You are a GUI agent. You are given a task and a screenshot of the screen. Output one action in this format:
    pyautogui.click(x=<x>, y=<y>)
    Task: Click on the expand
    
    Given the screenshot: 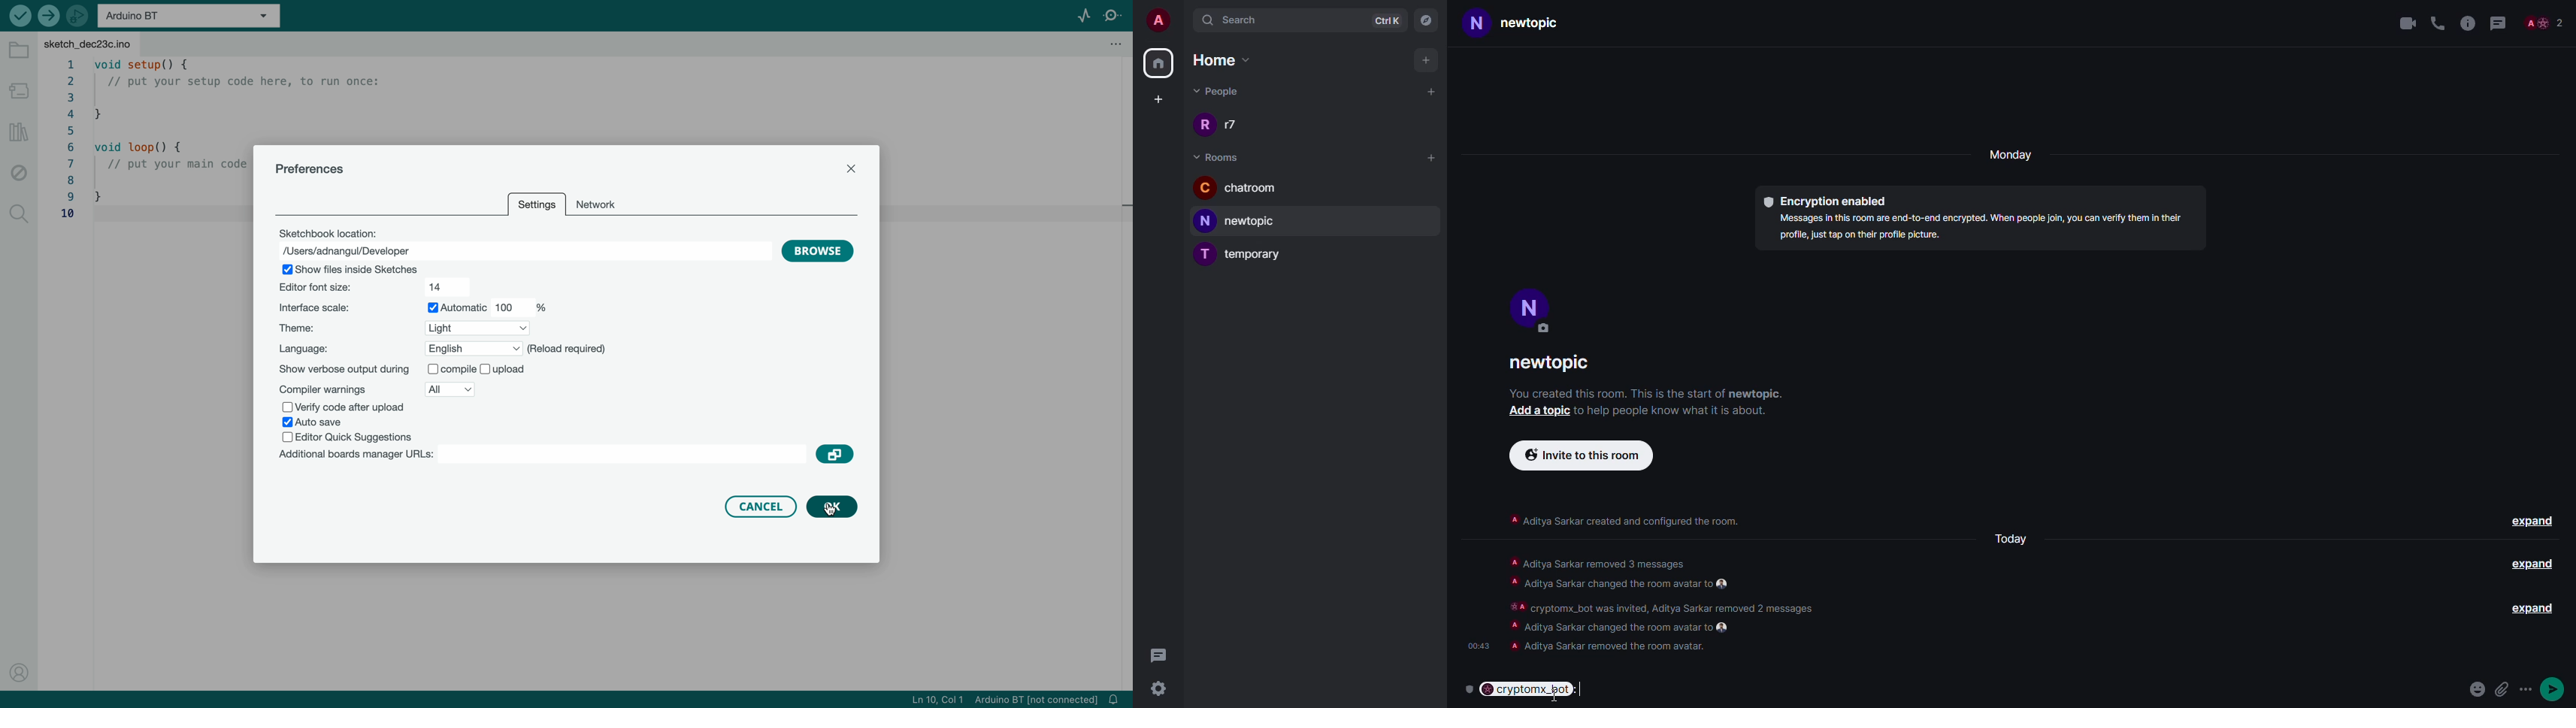 What is the action you would take?
    pyautogui.click(x=2523, y=609)
    